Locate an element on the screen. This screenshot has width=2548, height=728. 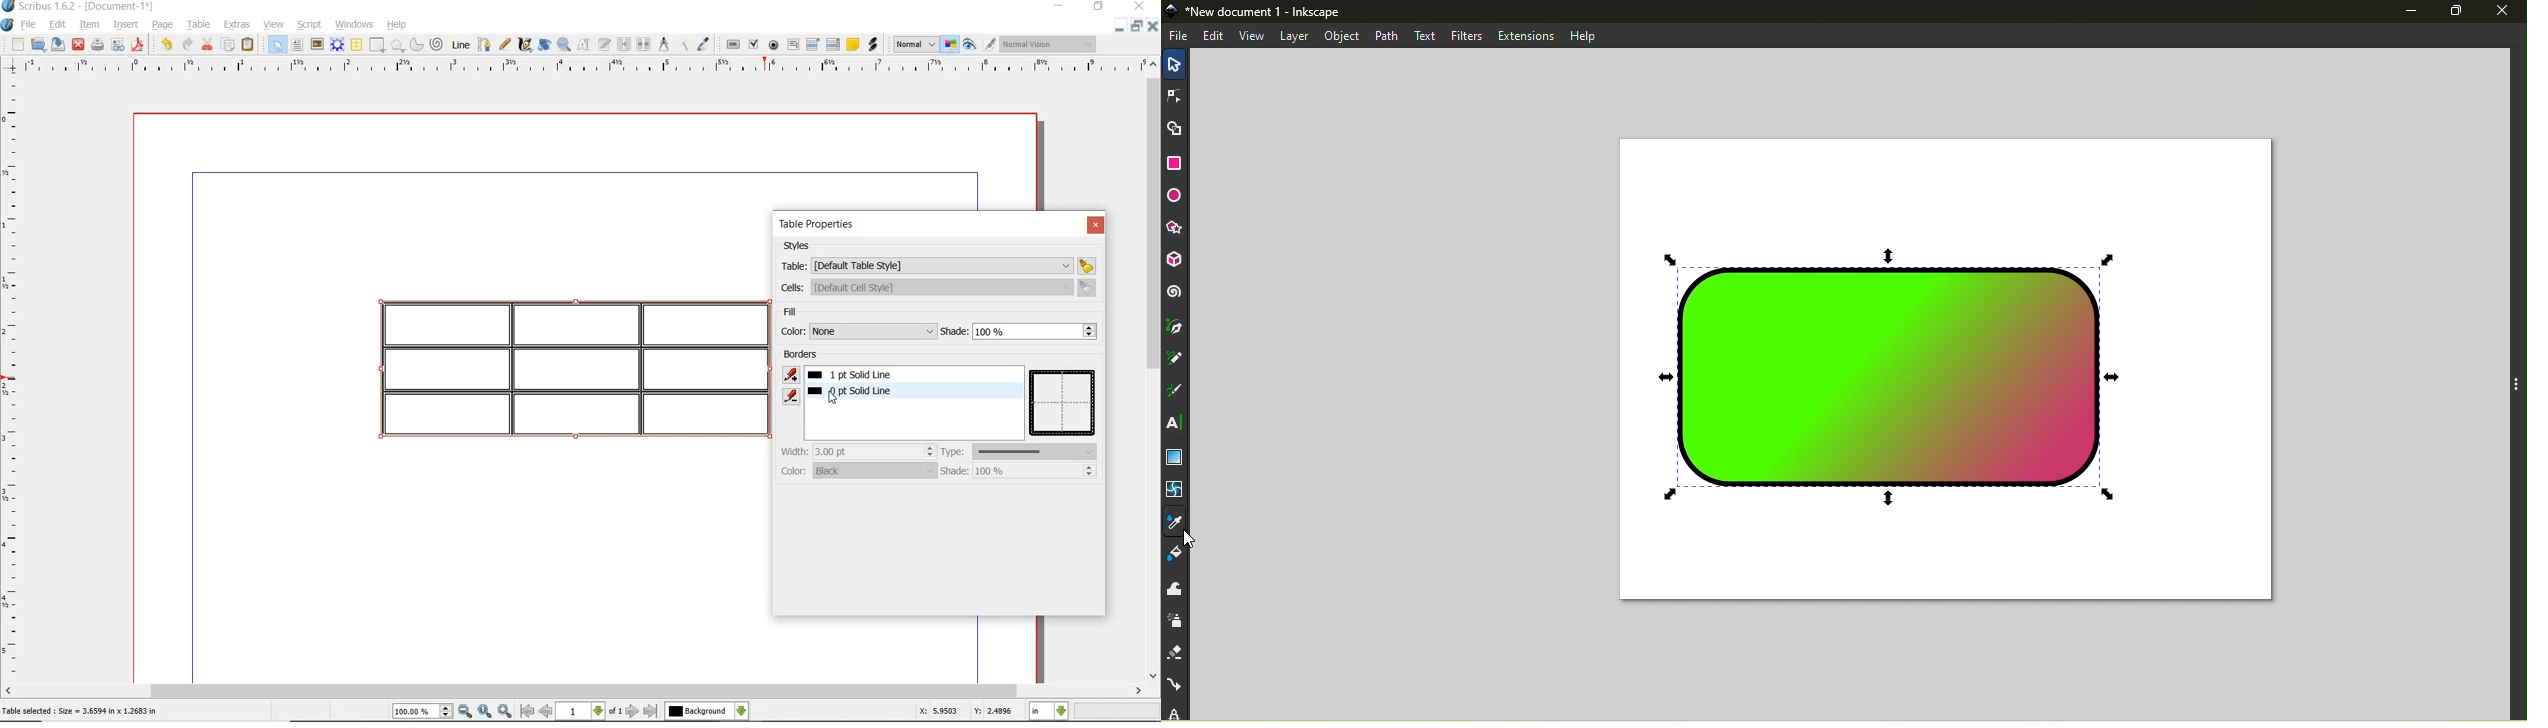
spiral is located at coordinates (438, 45).